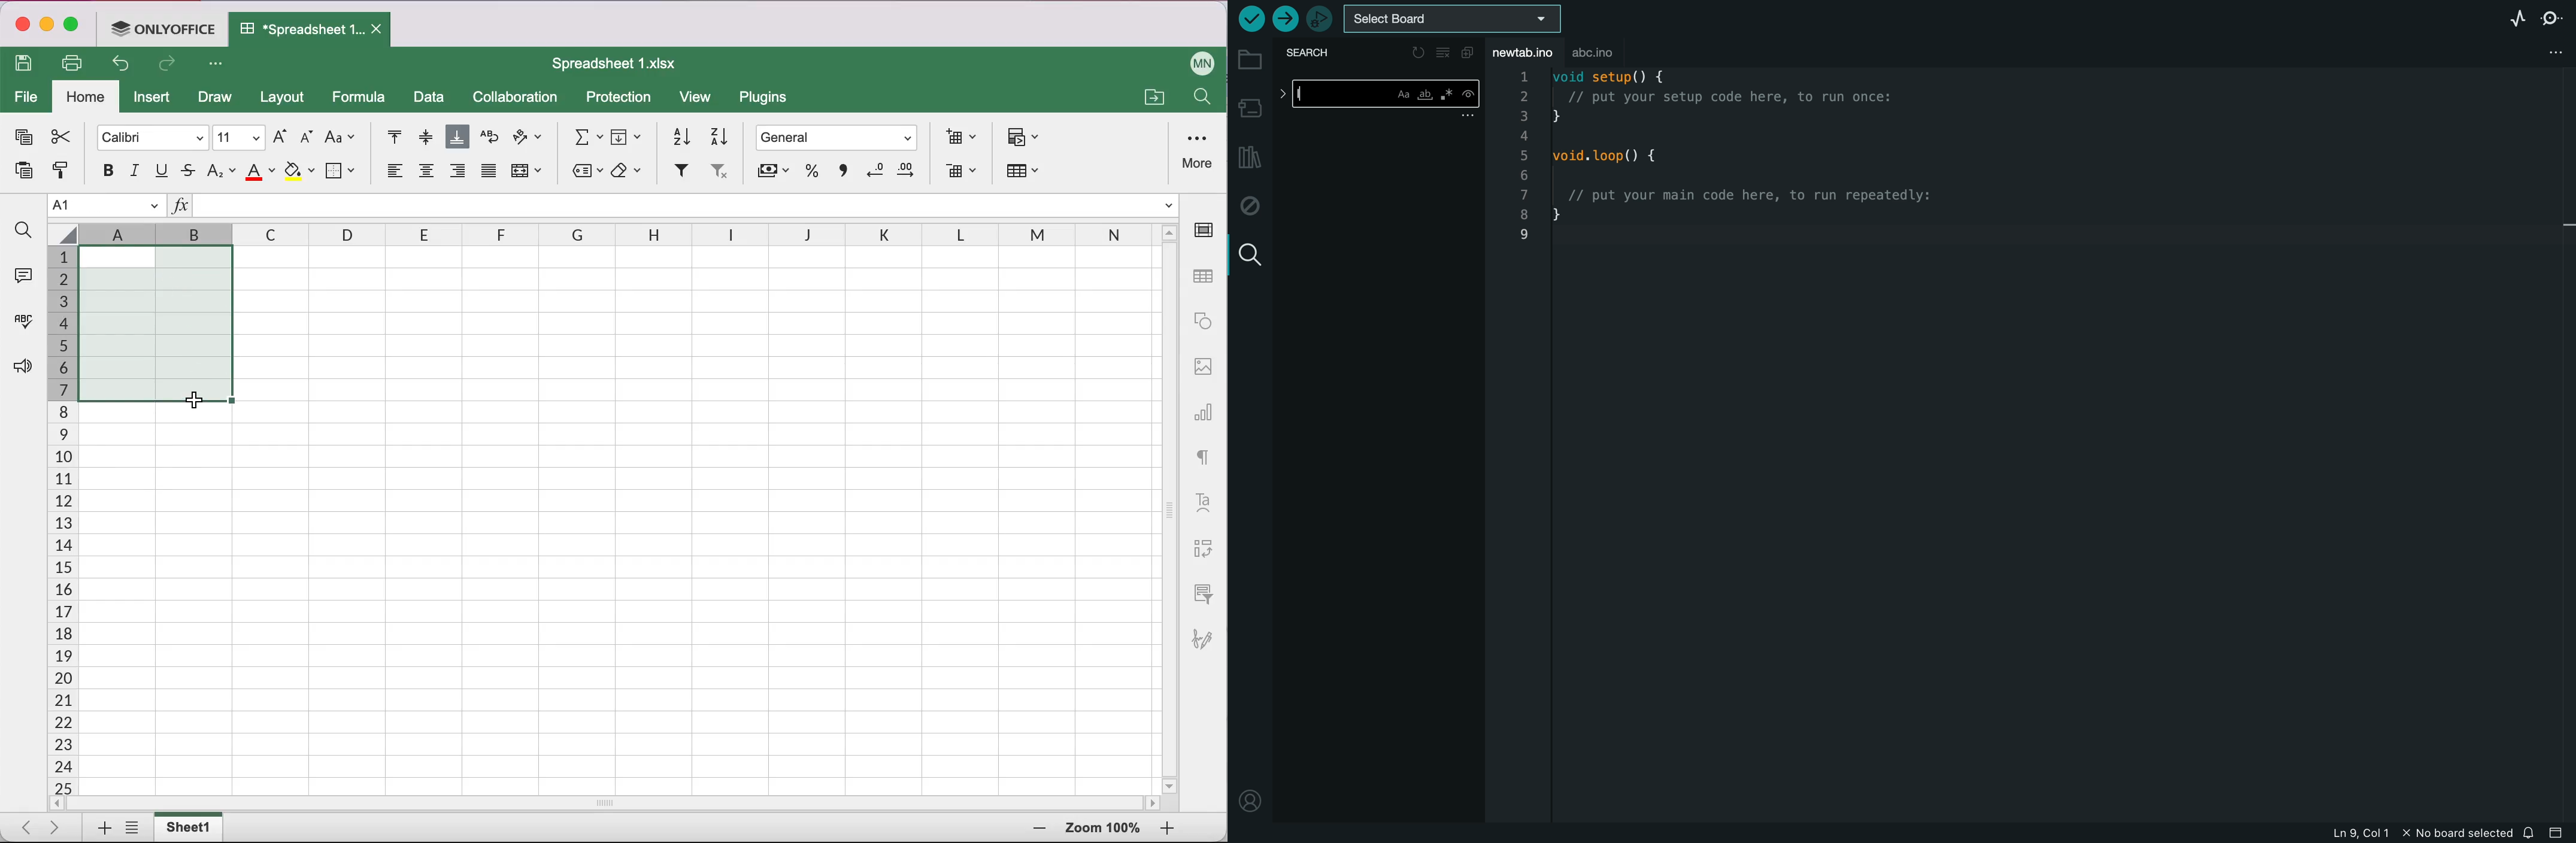 The height and width of the screenshot is (868, 2576). What do you see at coordinates (27, 65) in the screenshot?
I see `save` at bounding box center [27, 65].